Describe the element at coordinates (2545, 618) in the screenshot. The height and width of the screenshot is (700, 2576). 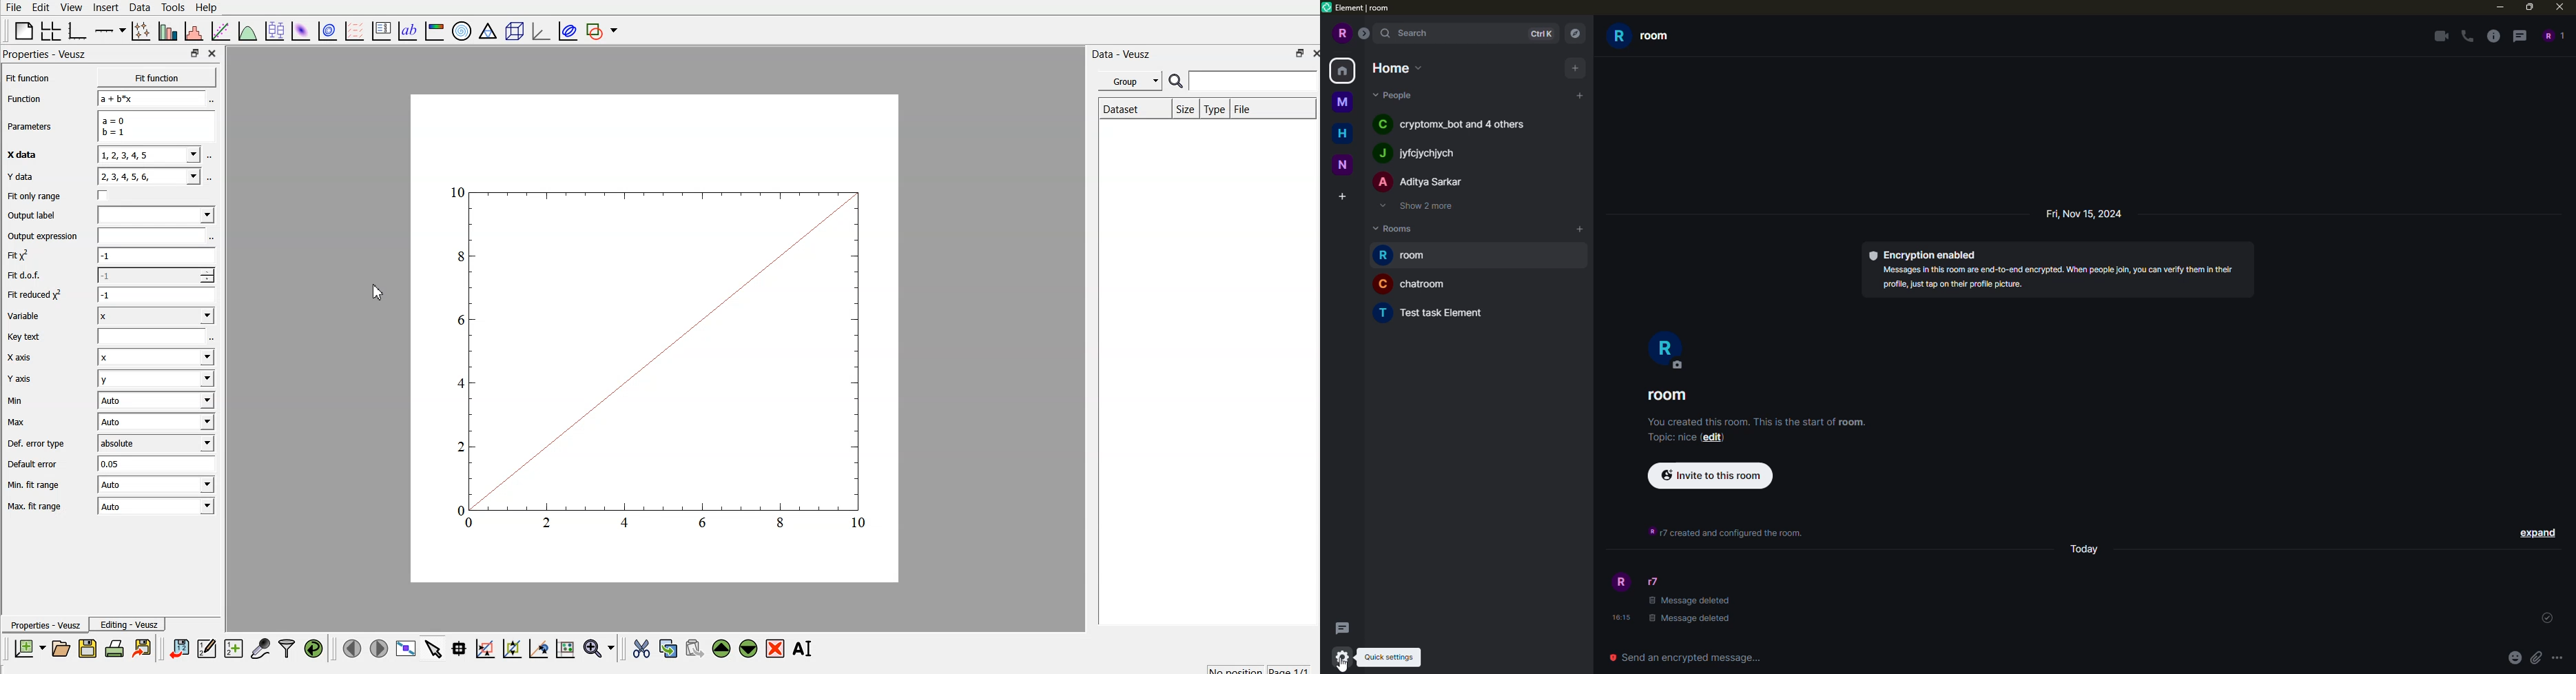
I see `sent` at that location.